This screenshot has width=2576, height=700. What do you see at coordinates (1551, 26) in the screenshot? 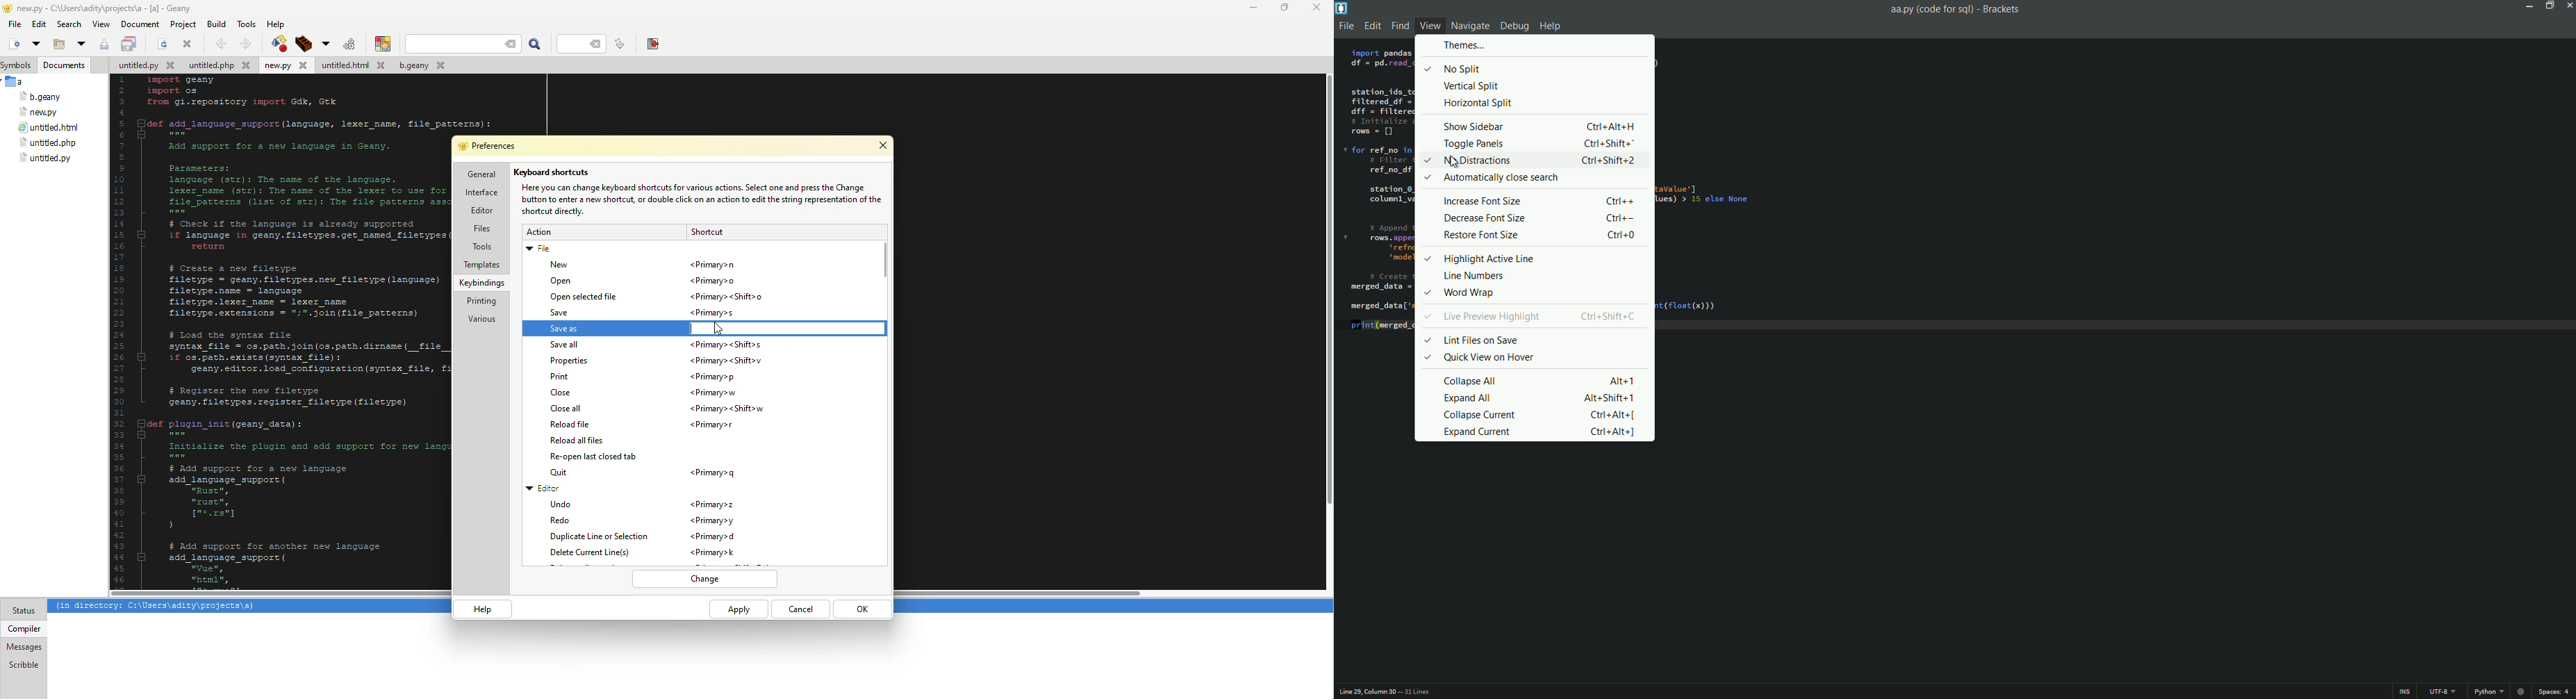
I see `help menu` at bounding box center [1551, 26].